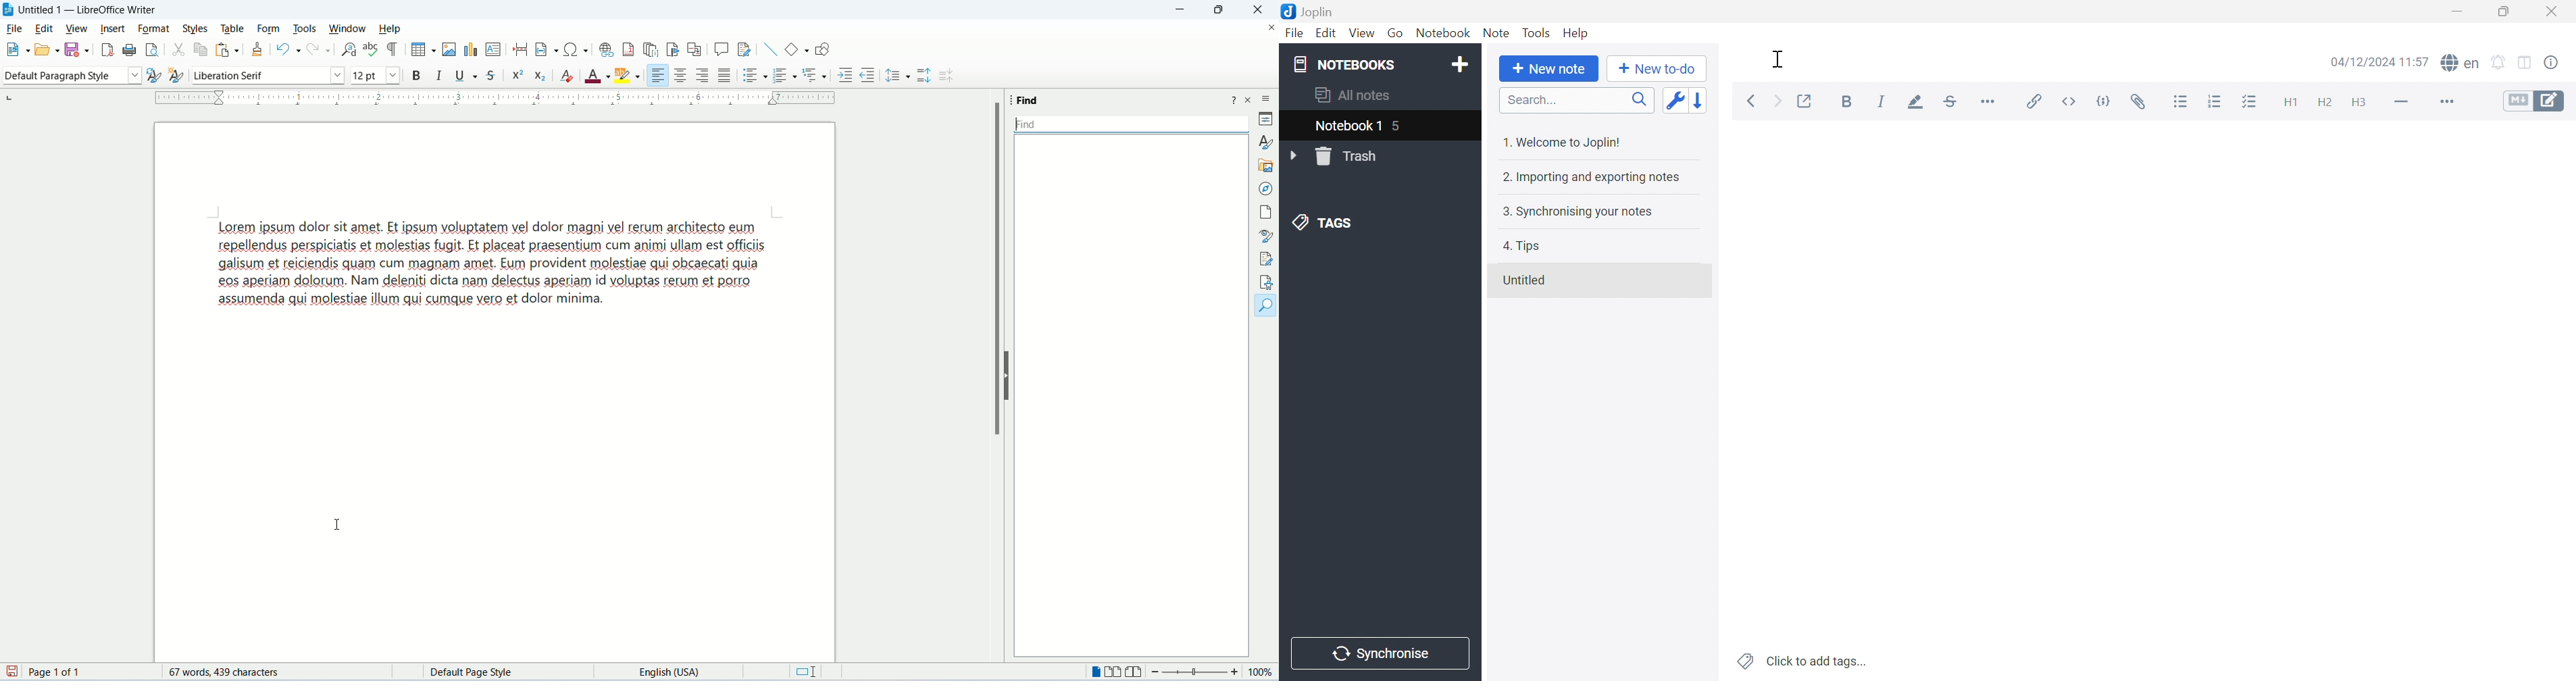  Describe the element at coordinates (697, 50) in the screenshot. I see `insert cross-referencing` at that location.